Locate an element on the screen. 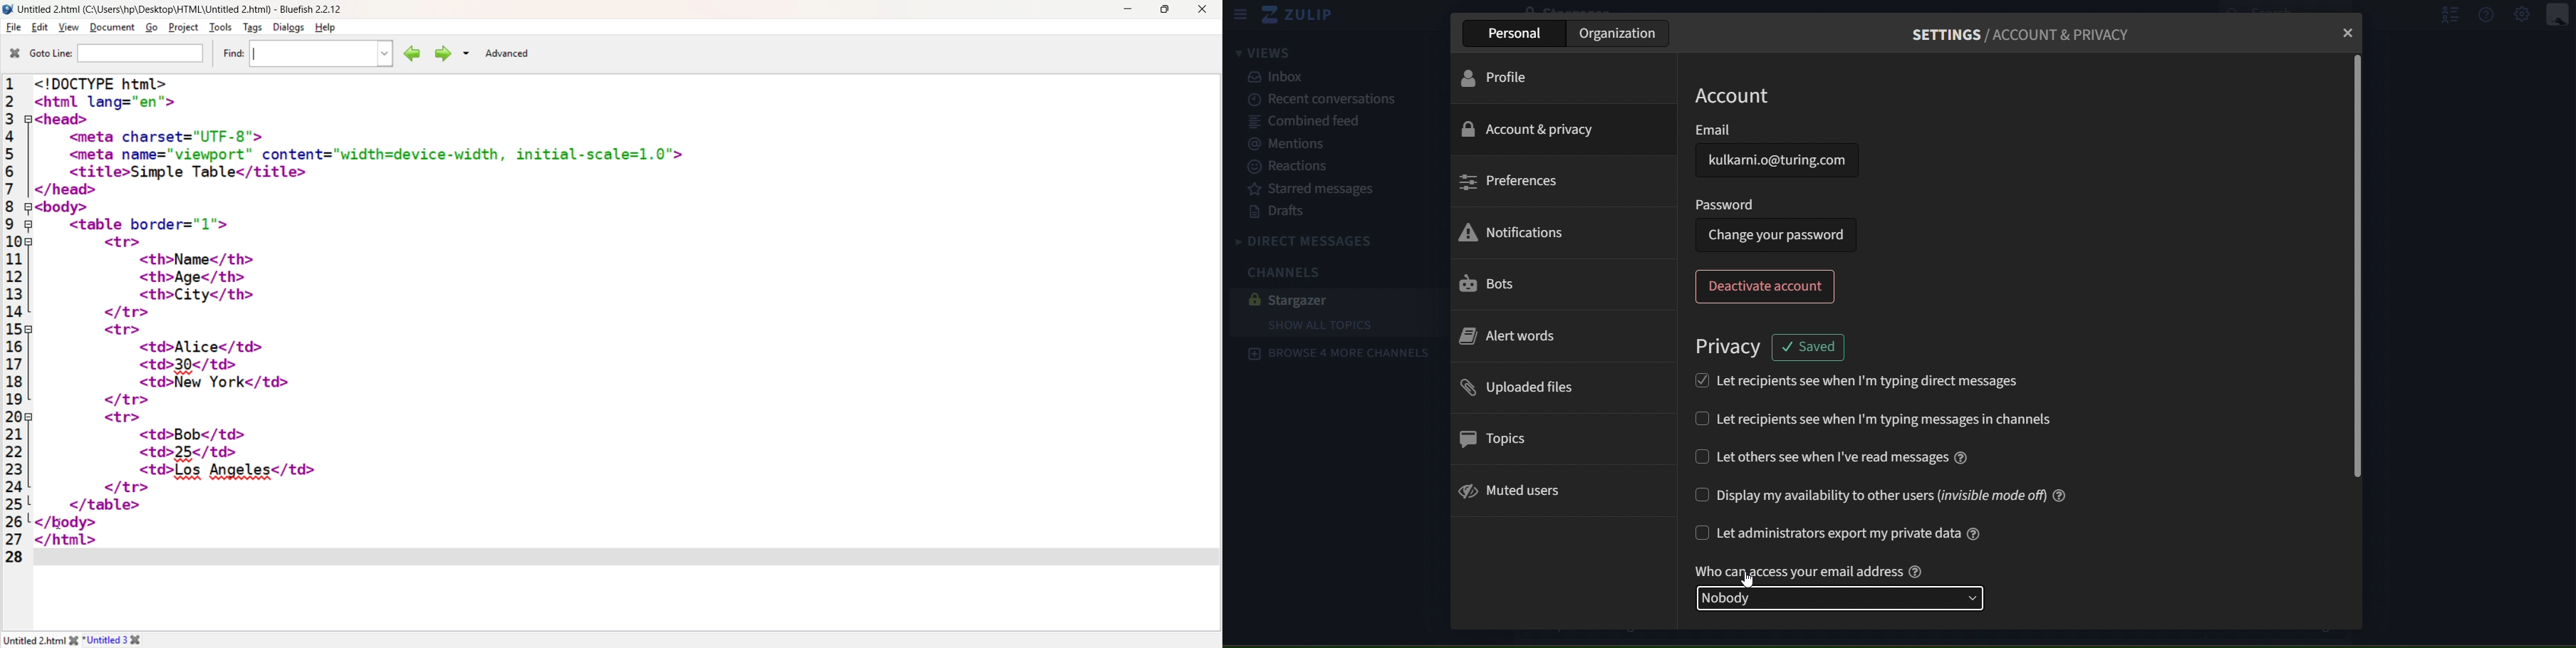 Image resolution: width=2576 pixels, height=672 pixels. profile is located at coordinates (1504, 77).